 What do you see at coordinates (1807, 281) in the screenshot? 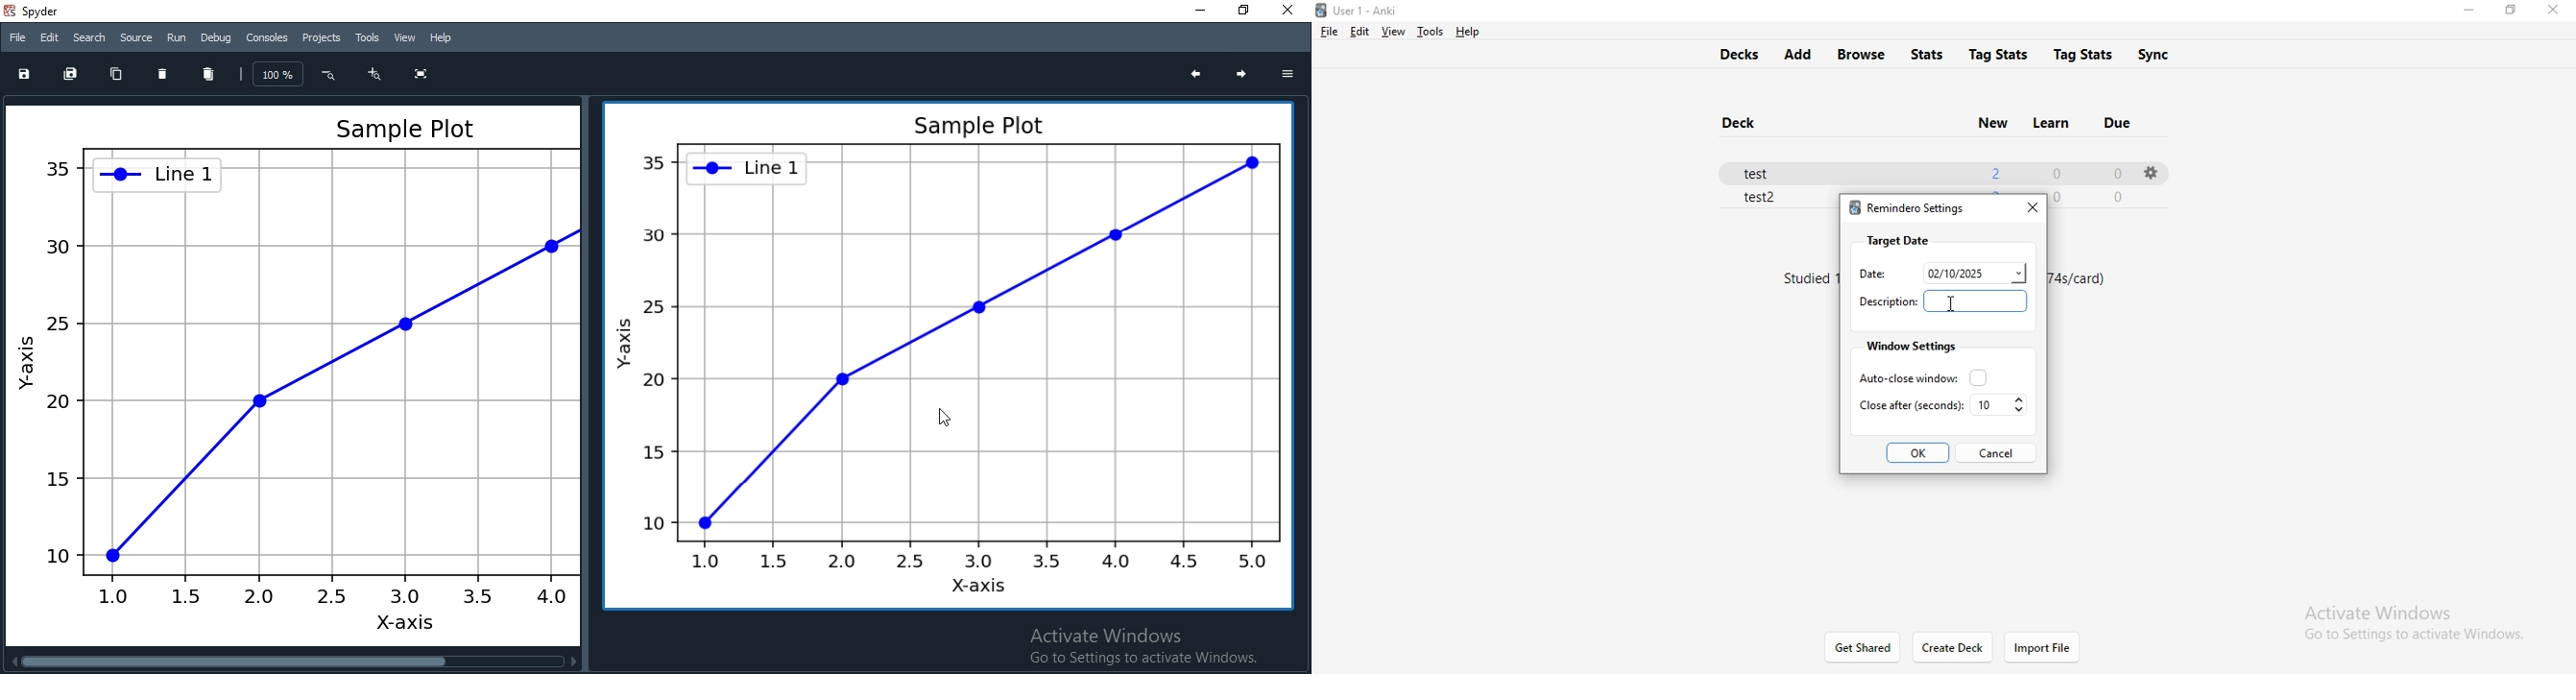
I see `text` at bounding box center [1807, 281].